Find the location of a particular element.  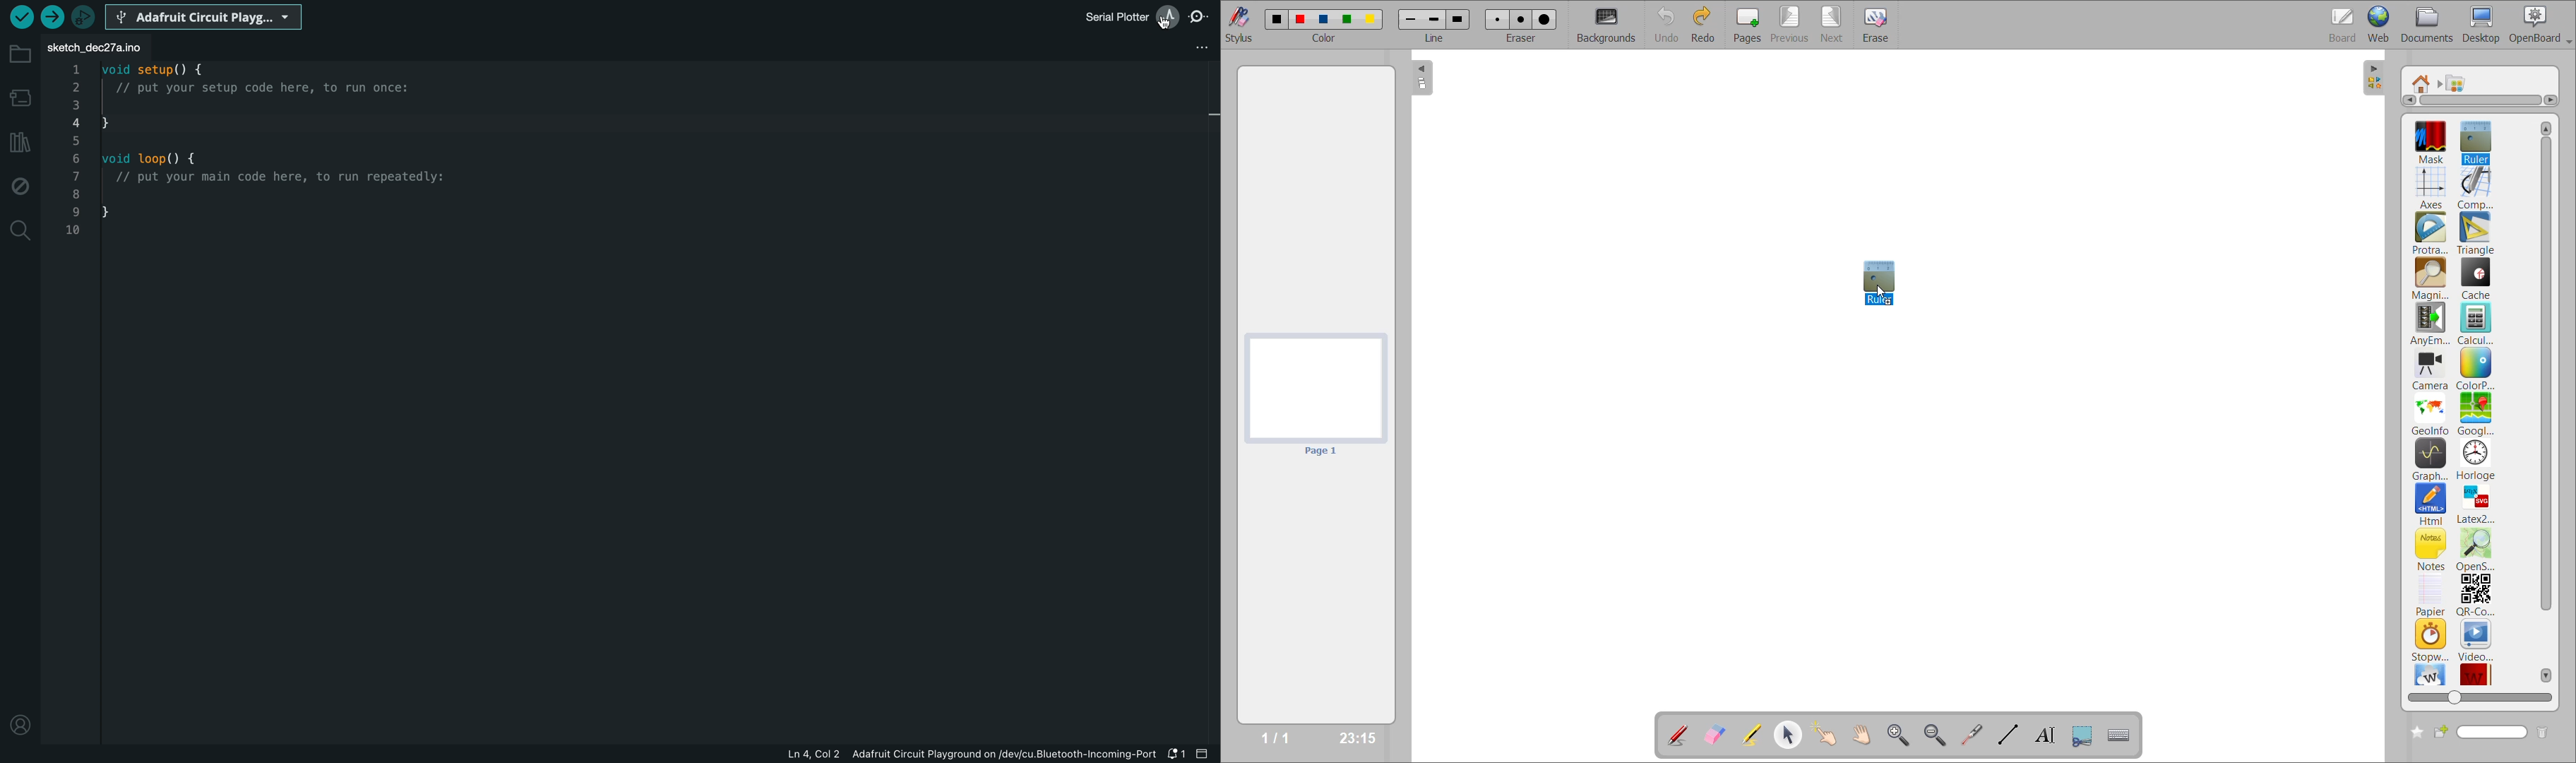

html is located at coordinates (2432, 505).